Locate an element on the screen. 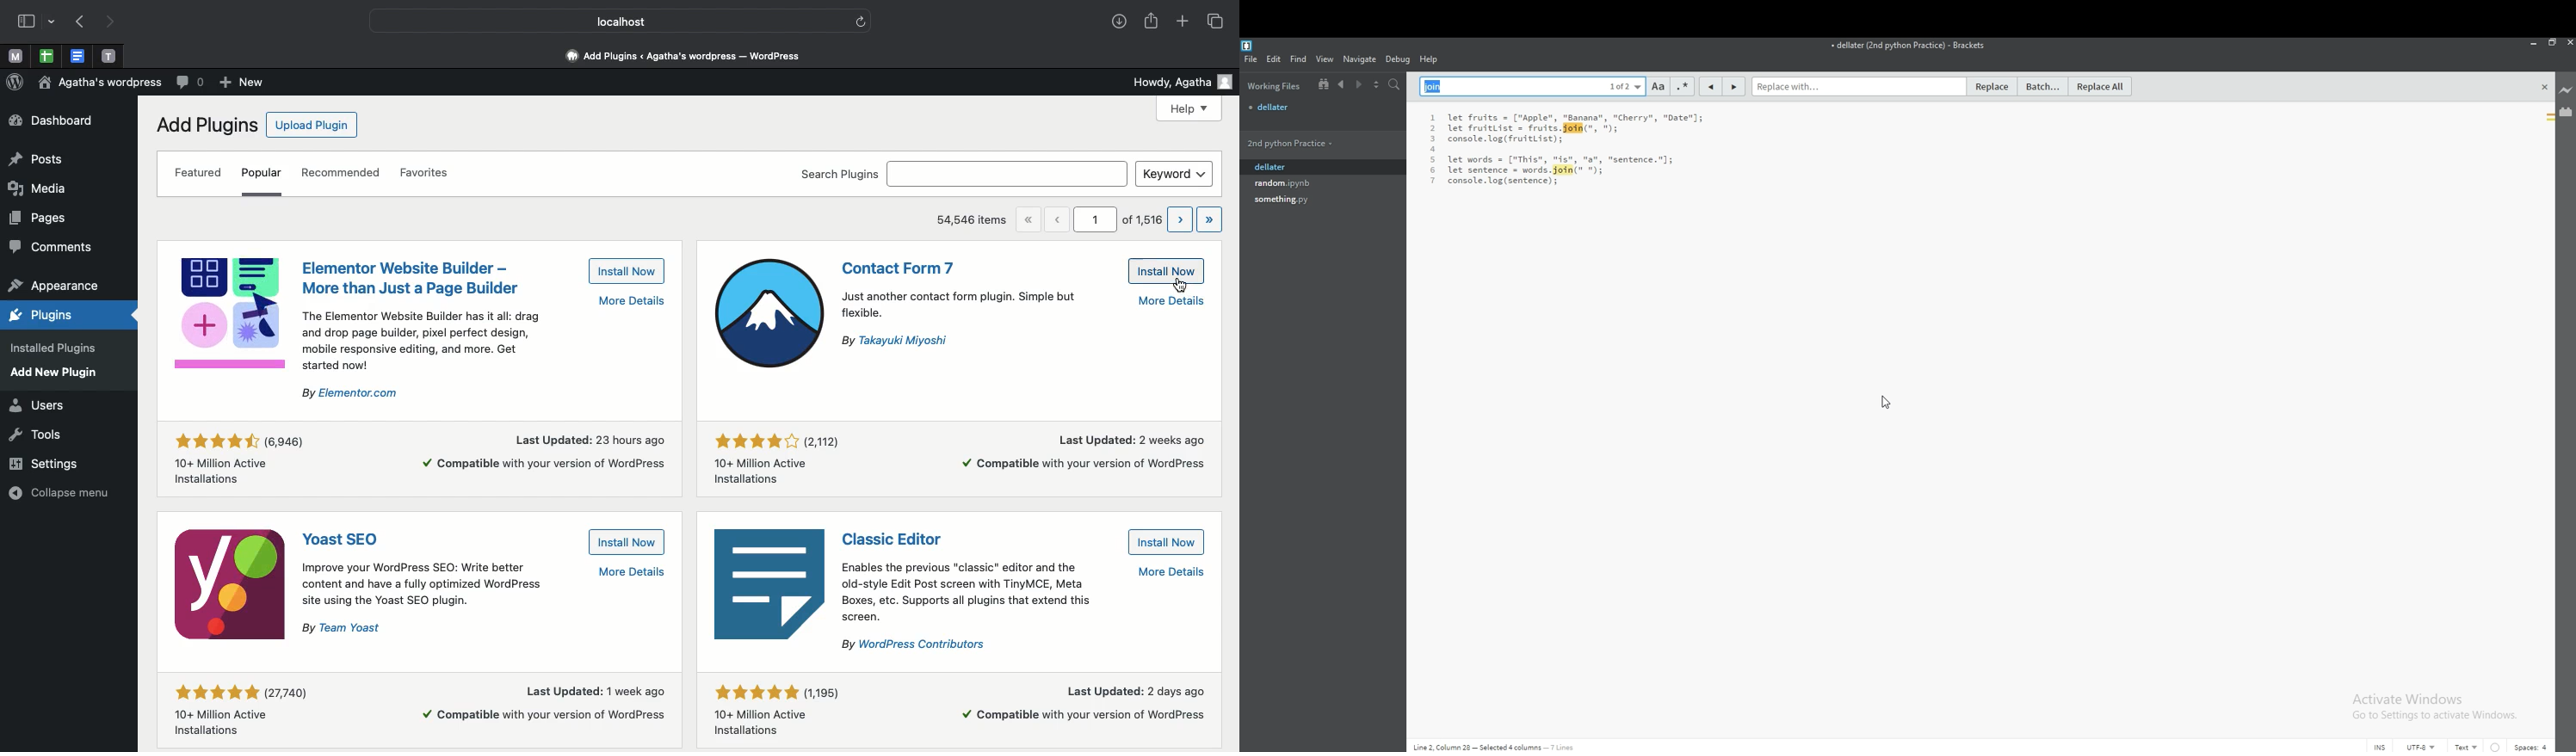  First page is located at coordinates (1033, 219).